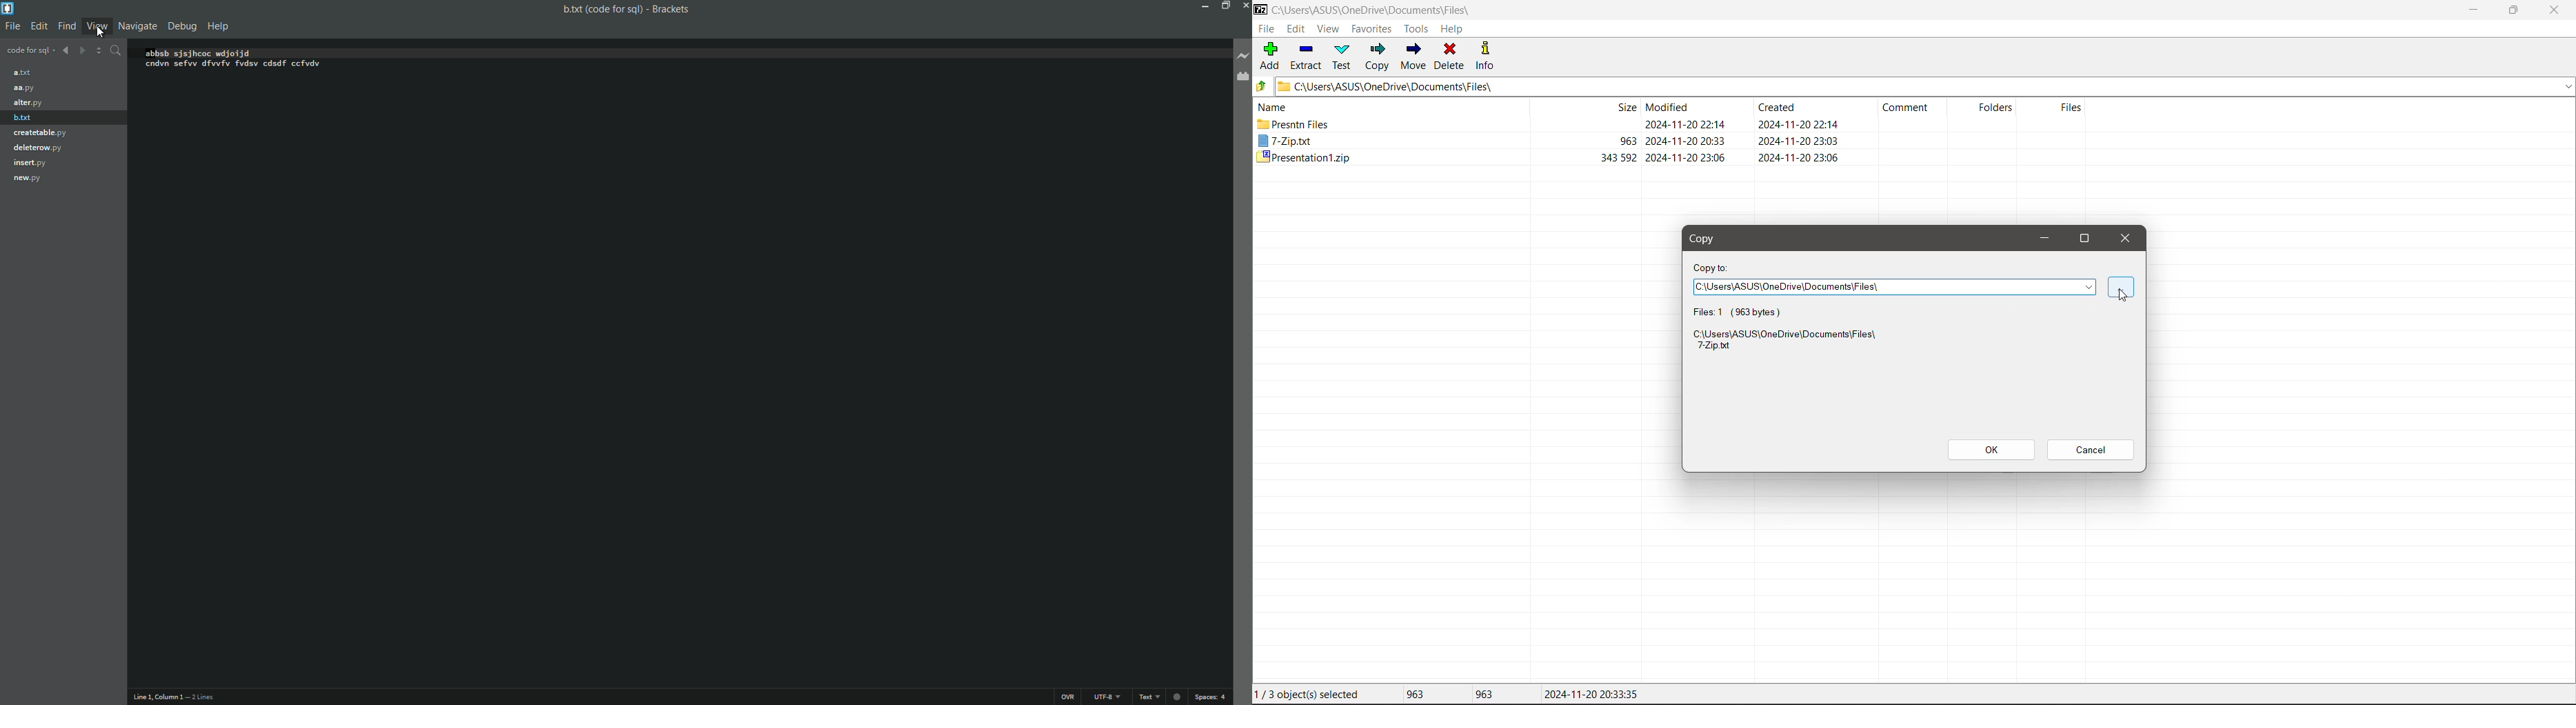  Describe the element at coordinates (203, 698) in the screenshot. I see `Number of lines` at that location.